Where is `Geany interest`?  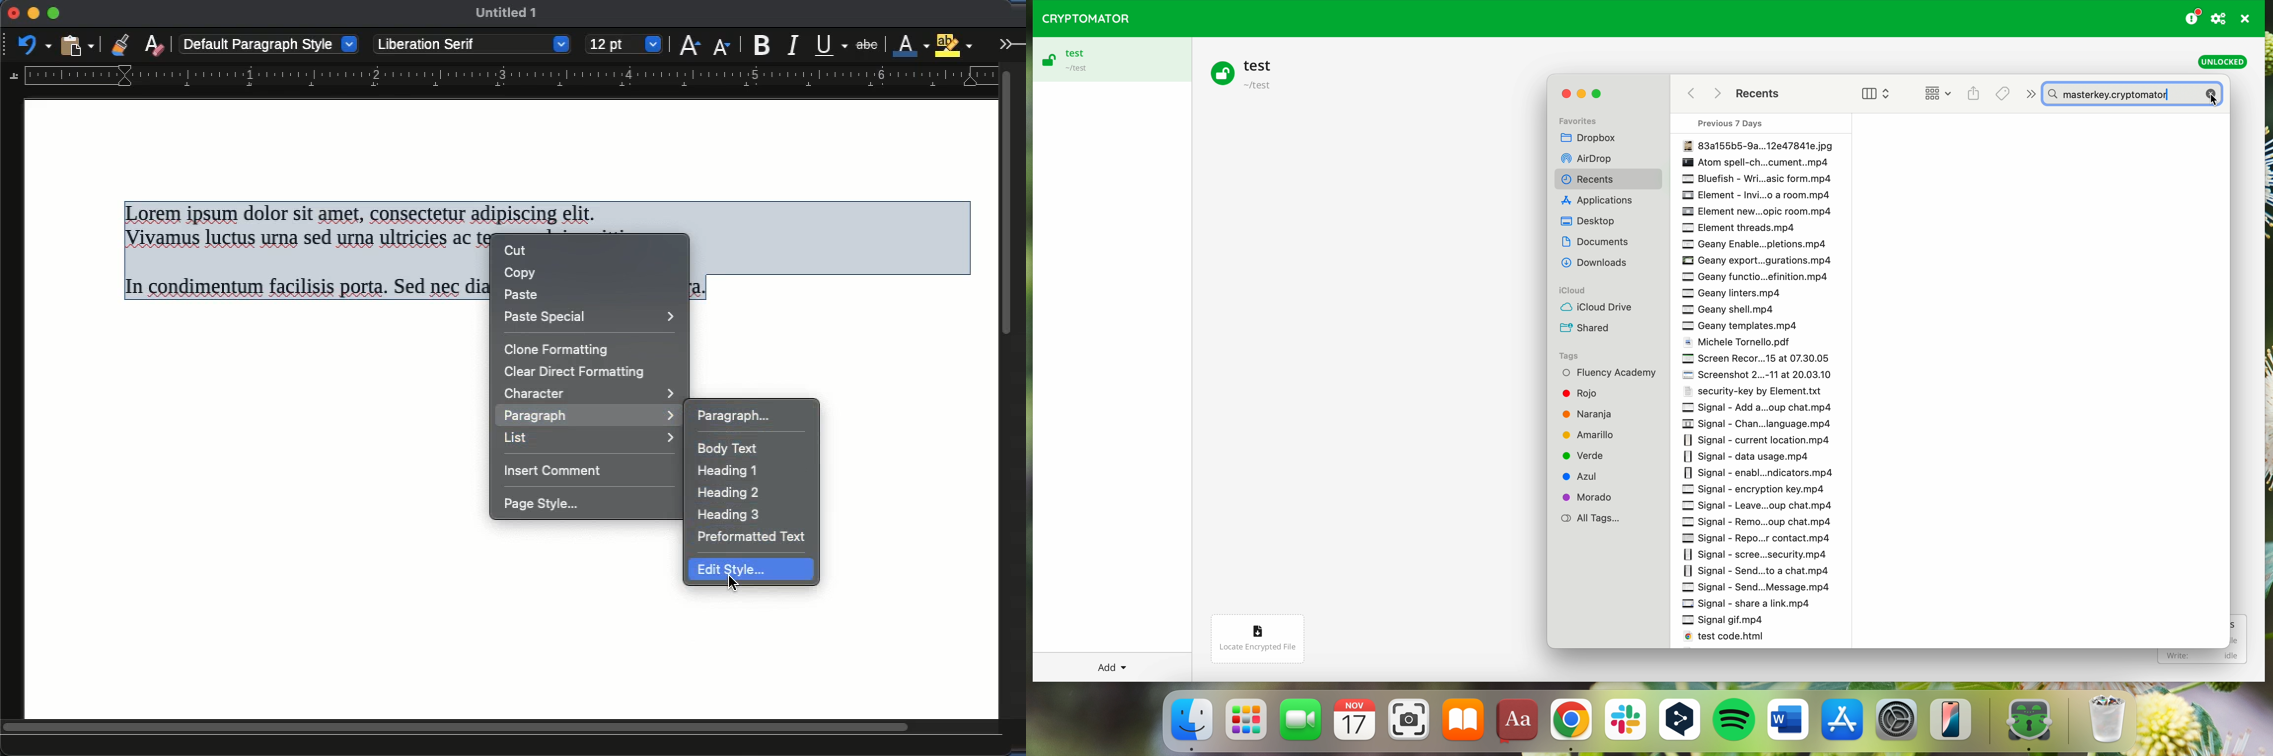
Geany interest is located at coordinates (1736, 293).